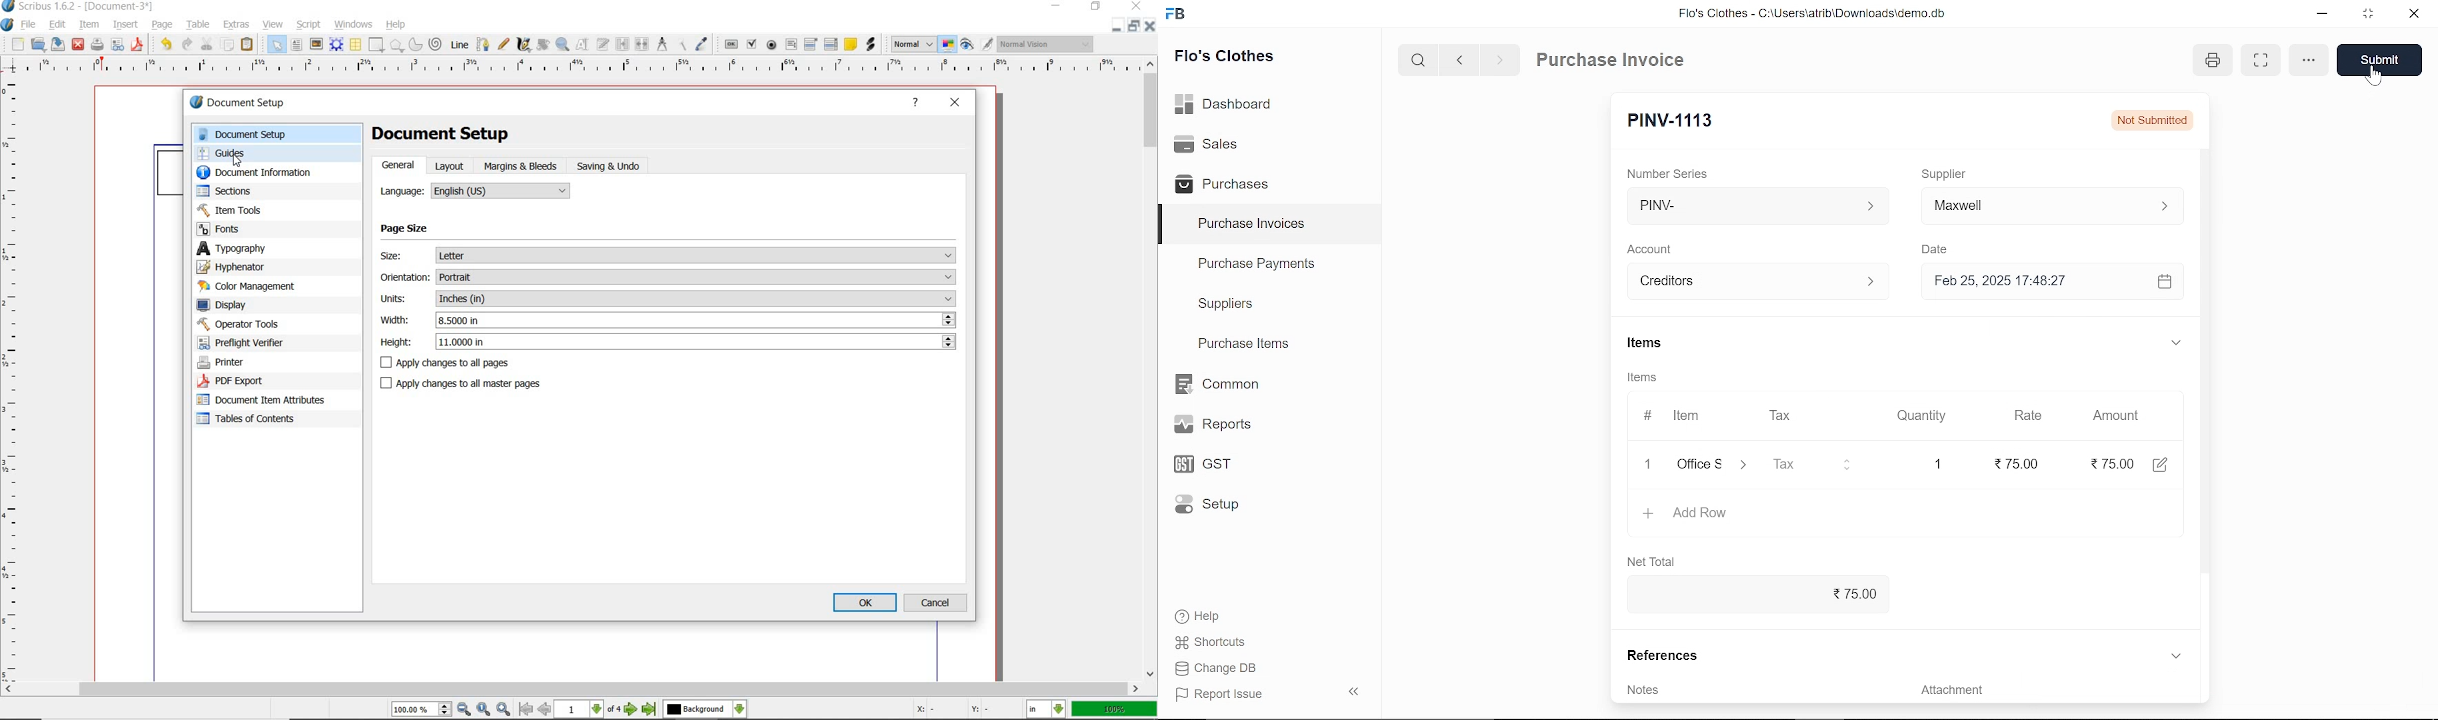 The width and height of the screenshot is (2464, 728). What do you see at coordinates (1224, 57) in the screenshot?
I see `Flo's Clothes` at bounding box center [1224, 57].